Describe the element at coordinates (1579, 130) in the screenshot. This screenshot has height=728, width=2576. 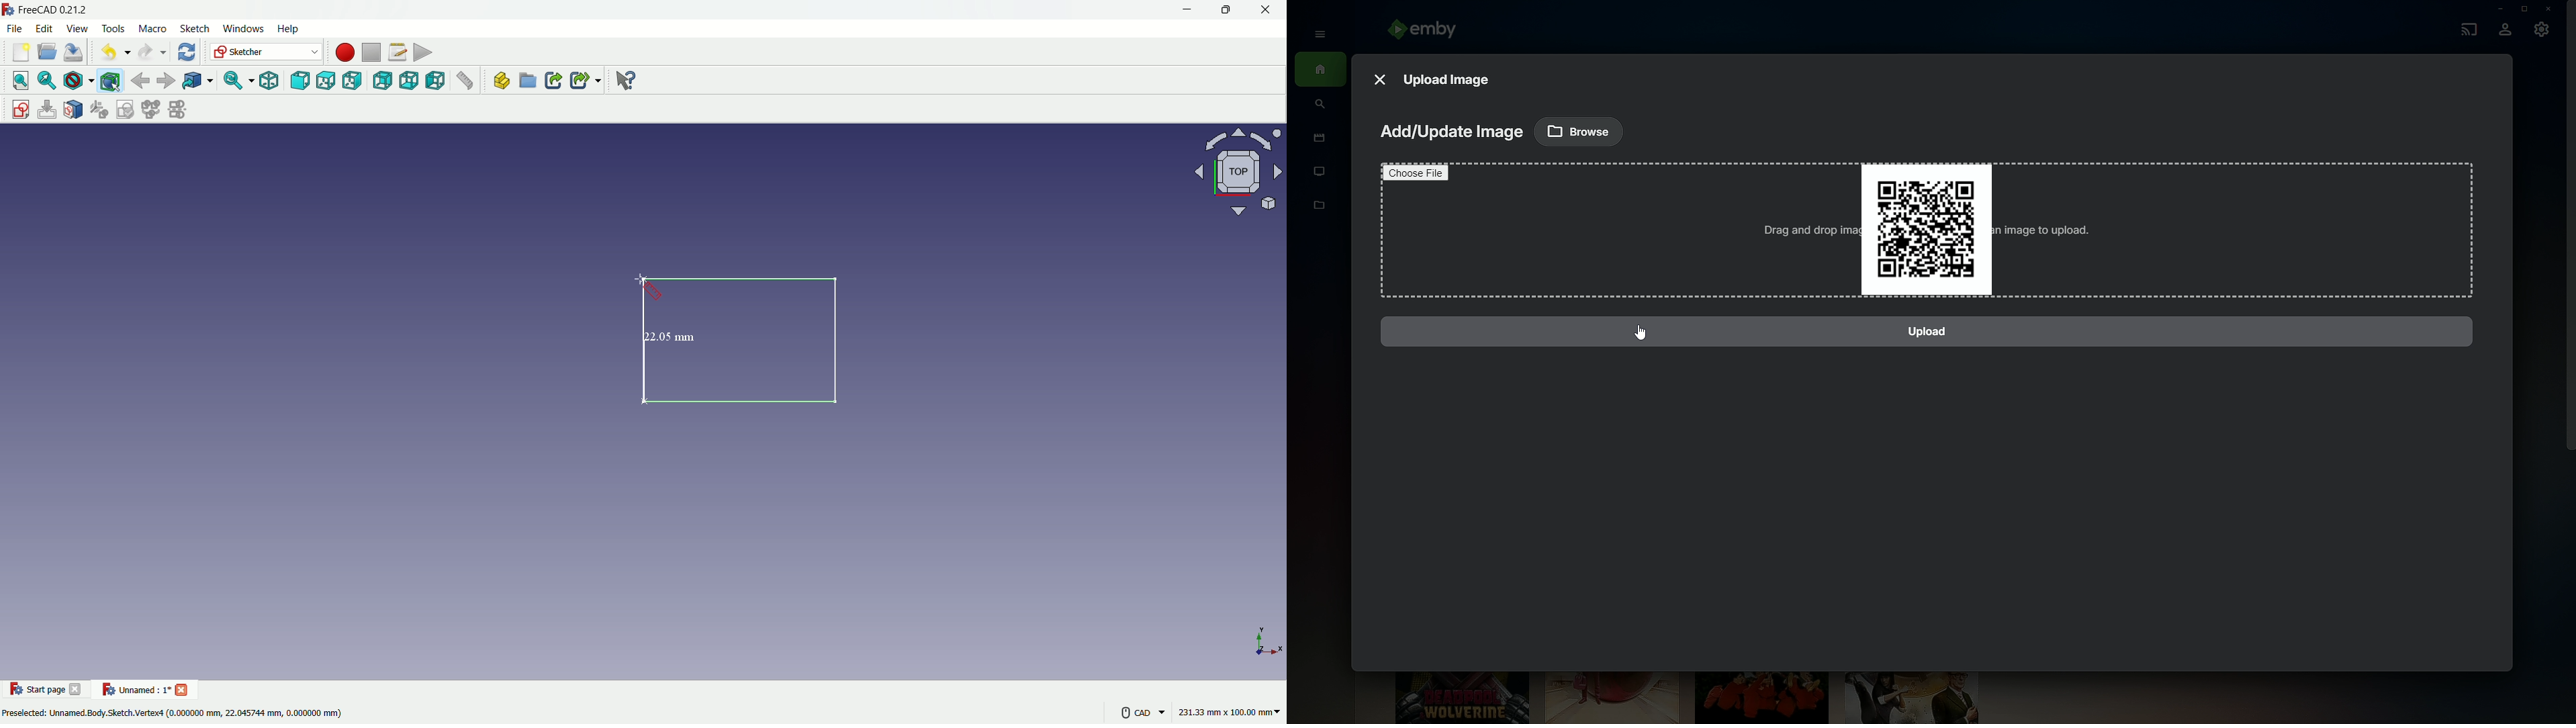
I see `Browse` at that location.